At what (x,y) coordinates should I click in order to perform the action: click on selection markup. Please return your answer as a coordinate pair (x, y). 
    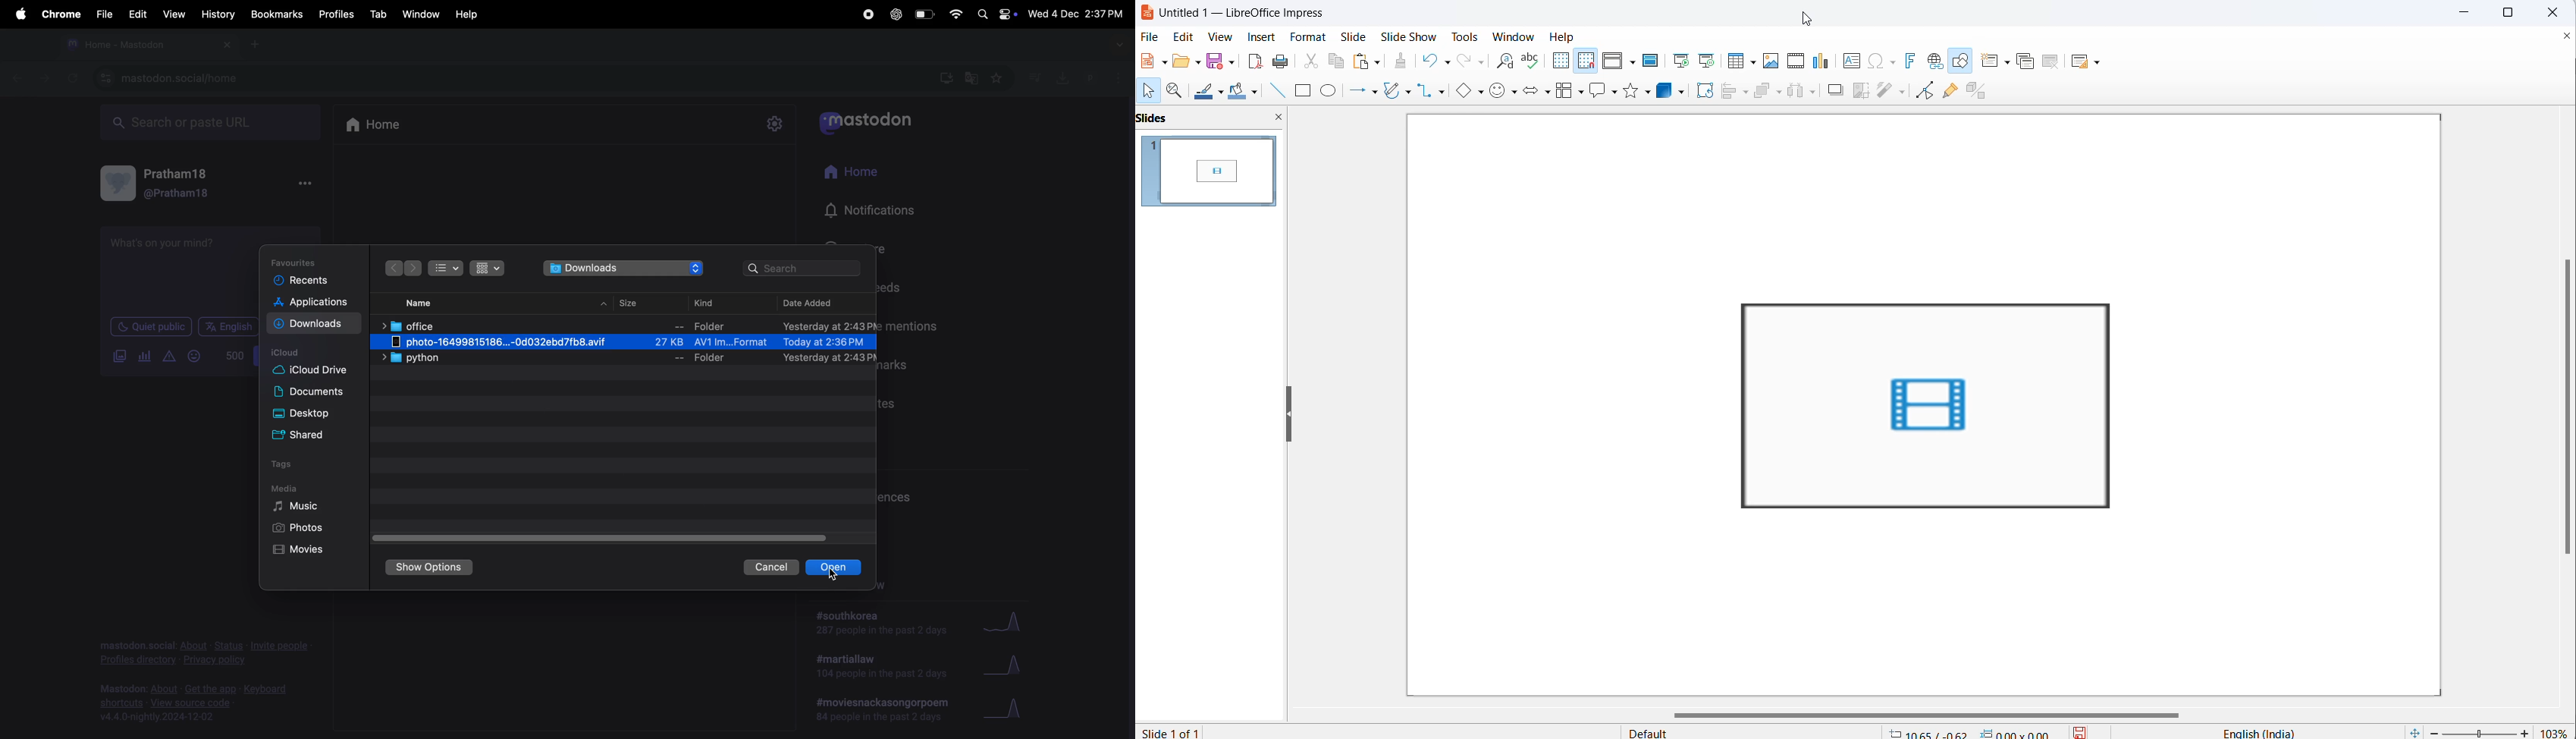
    Looking at the image, I should click on (1737, 513).